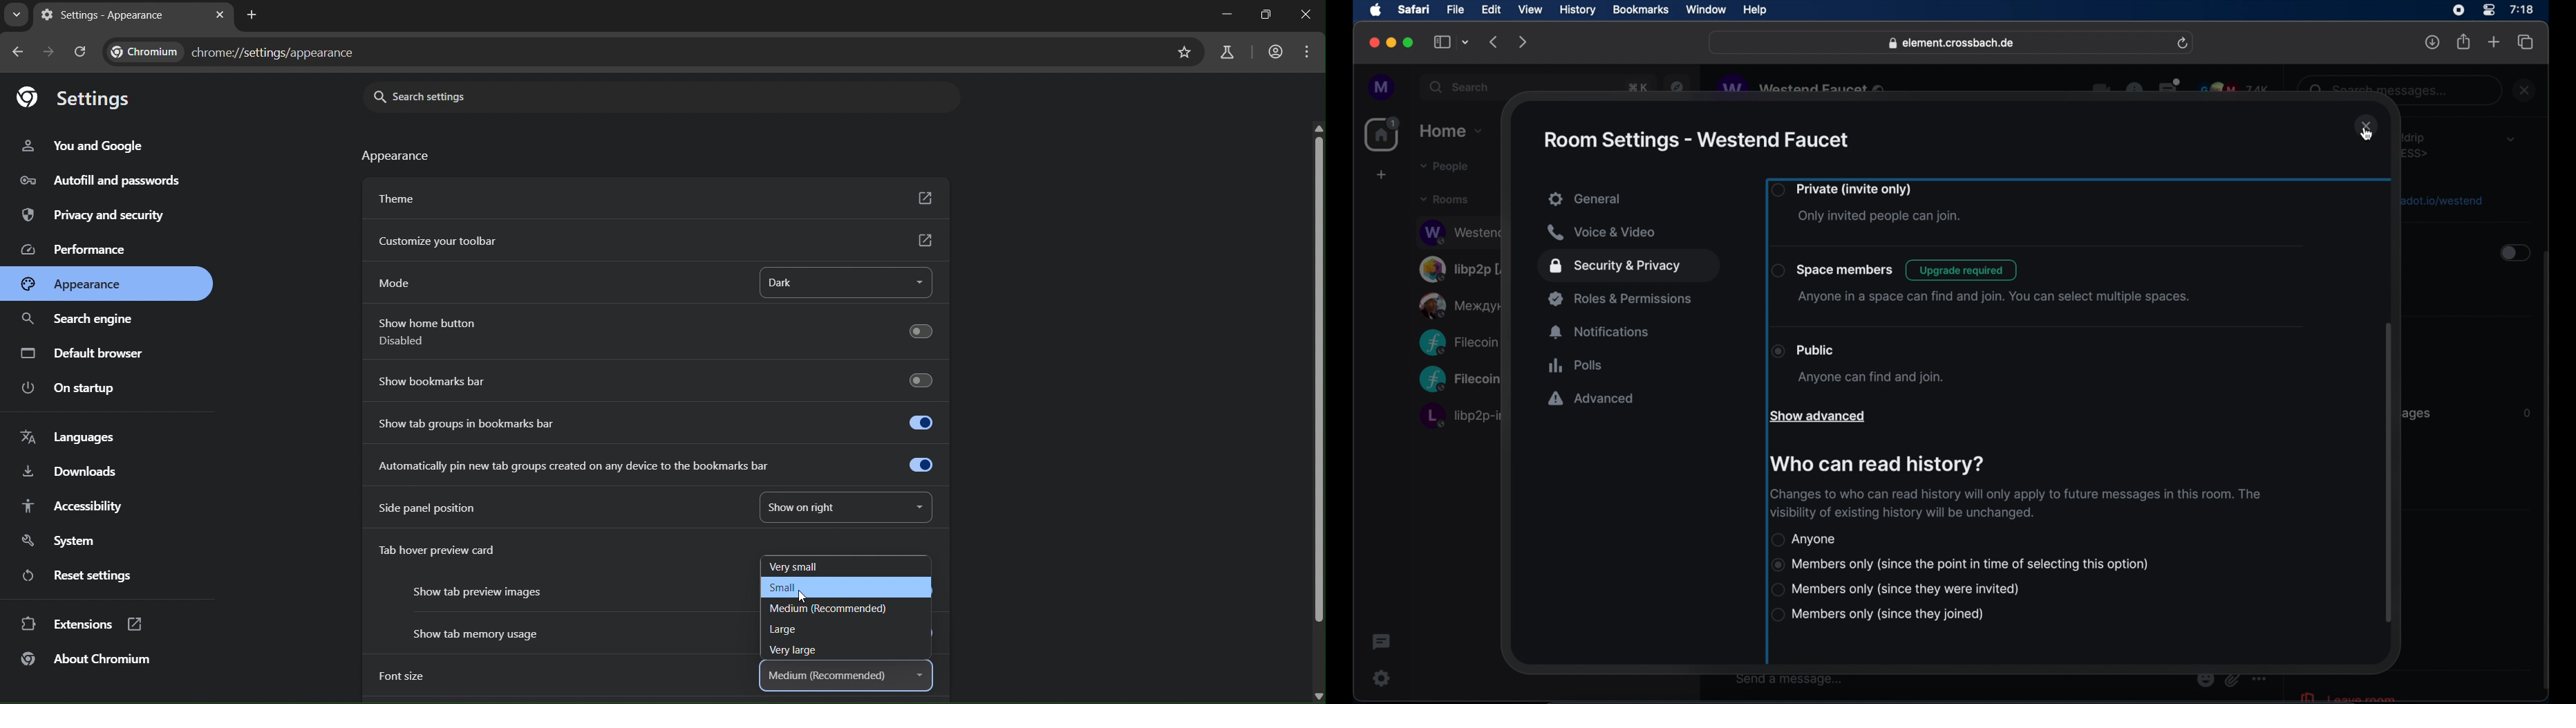  What do you see at coordinates (2347, 696) in the screenshot?
I see `leave room` at bounding box center [2347, 696].